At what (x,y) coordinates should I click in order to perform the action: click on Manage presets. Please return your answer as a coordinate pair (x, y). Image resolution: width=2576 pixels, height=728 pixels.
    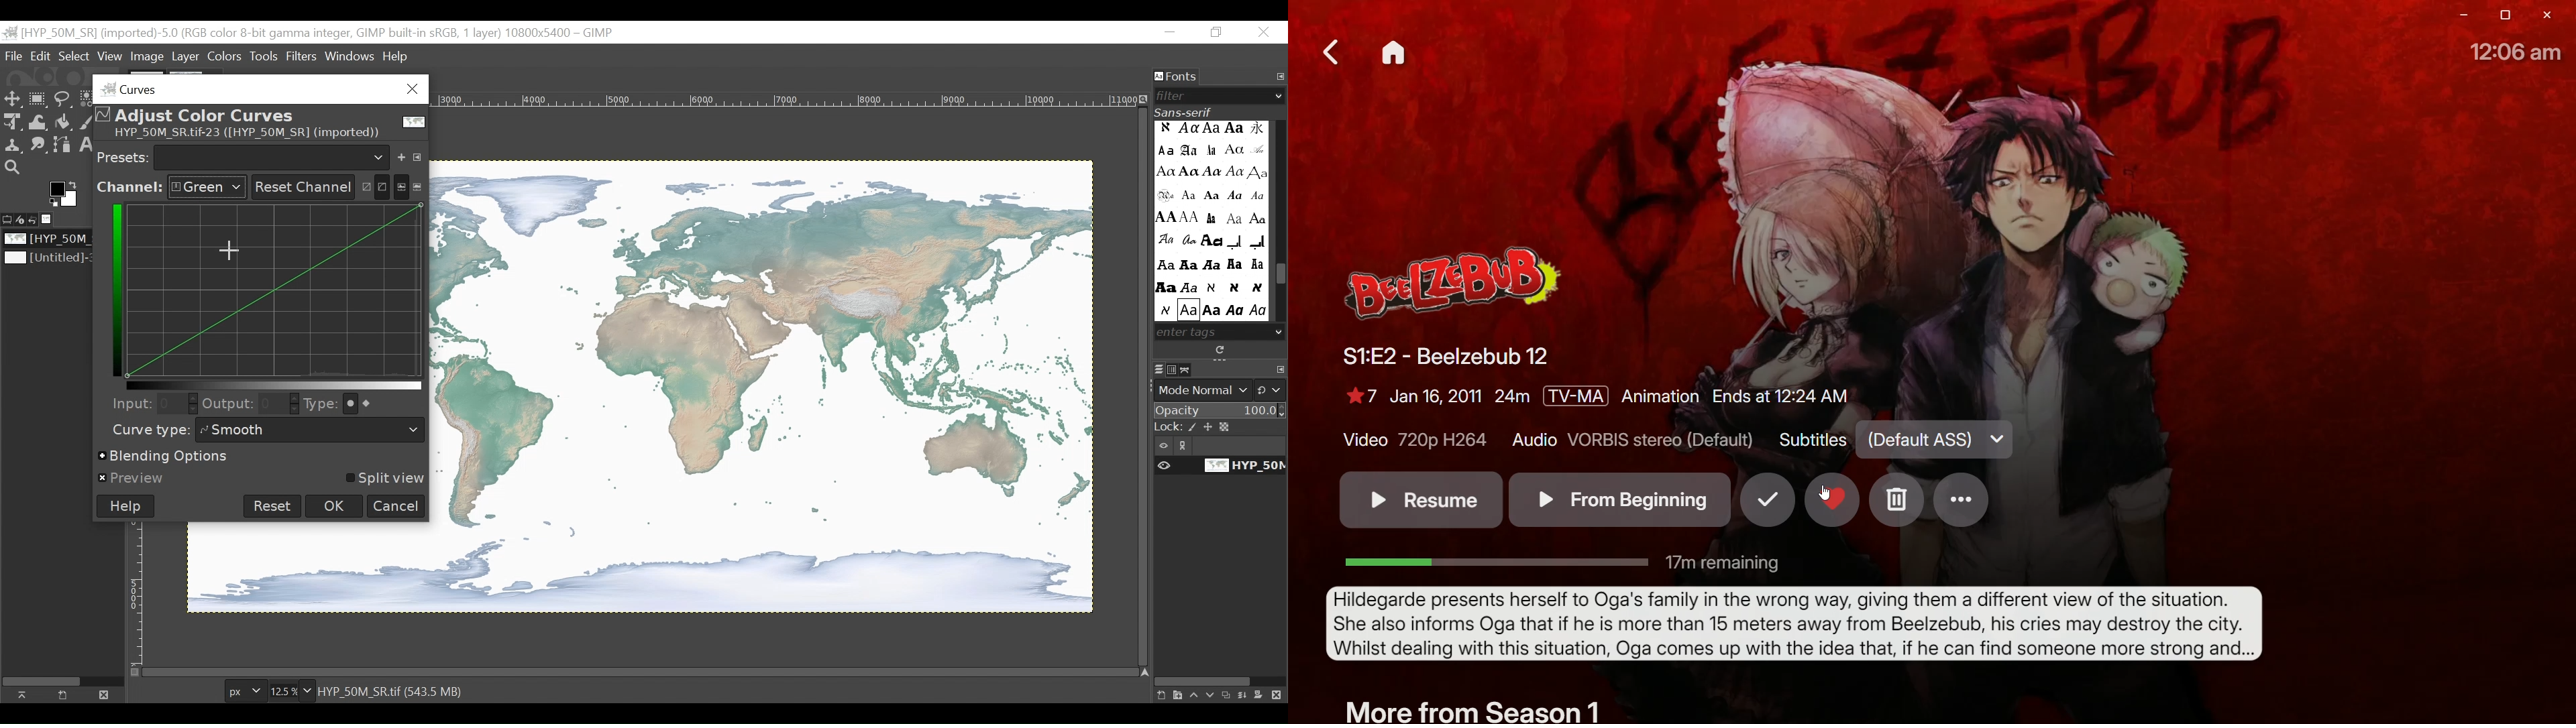
    Looking at the image, I should click on (420, 155).